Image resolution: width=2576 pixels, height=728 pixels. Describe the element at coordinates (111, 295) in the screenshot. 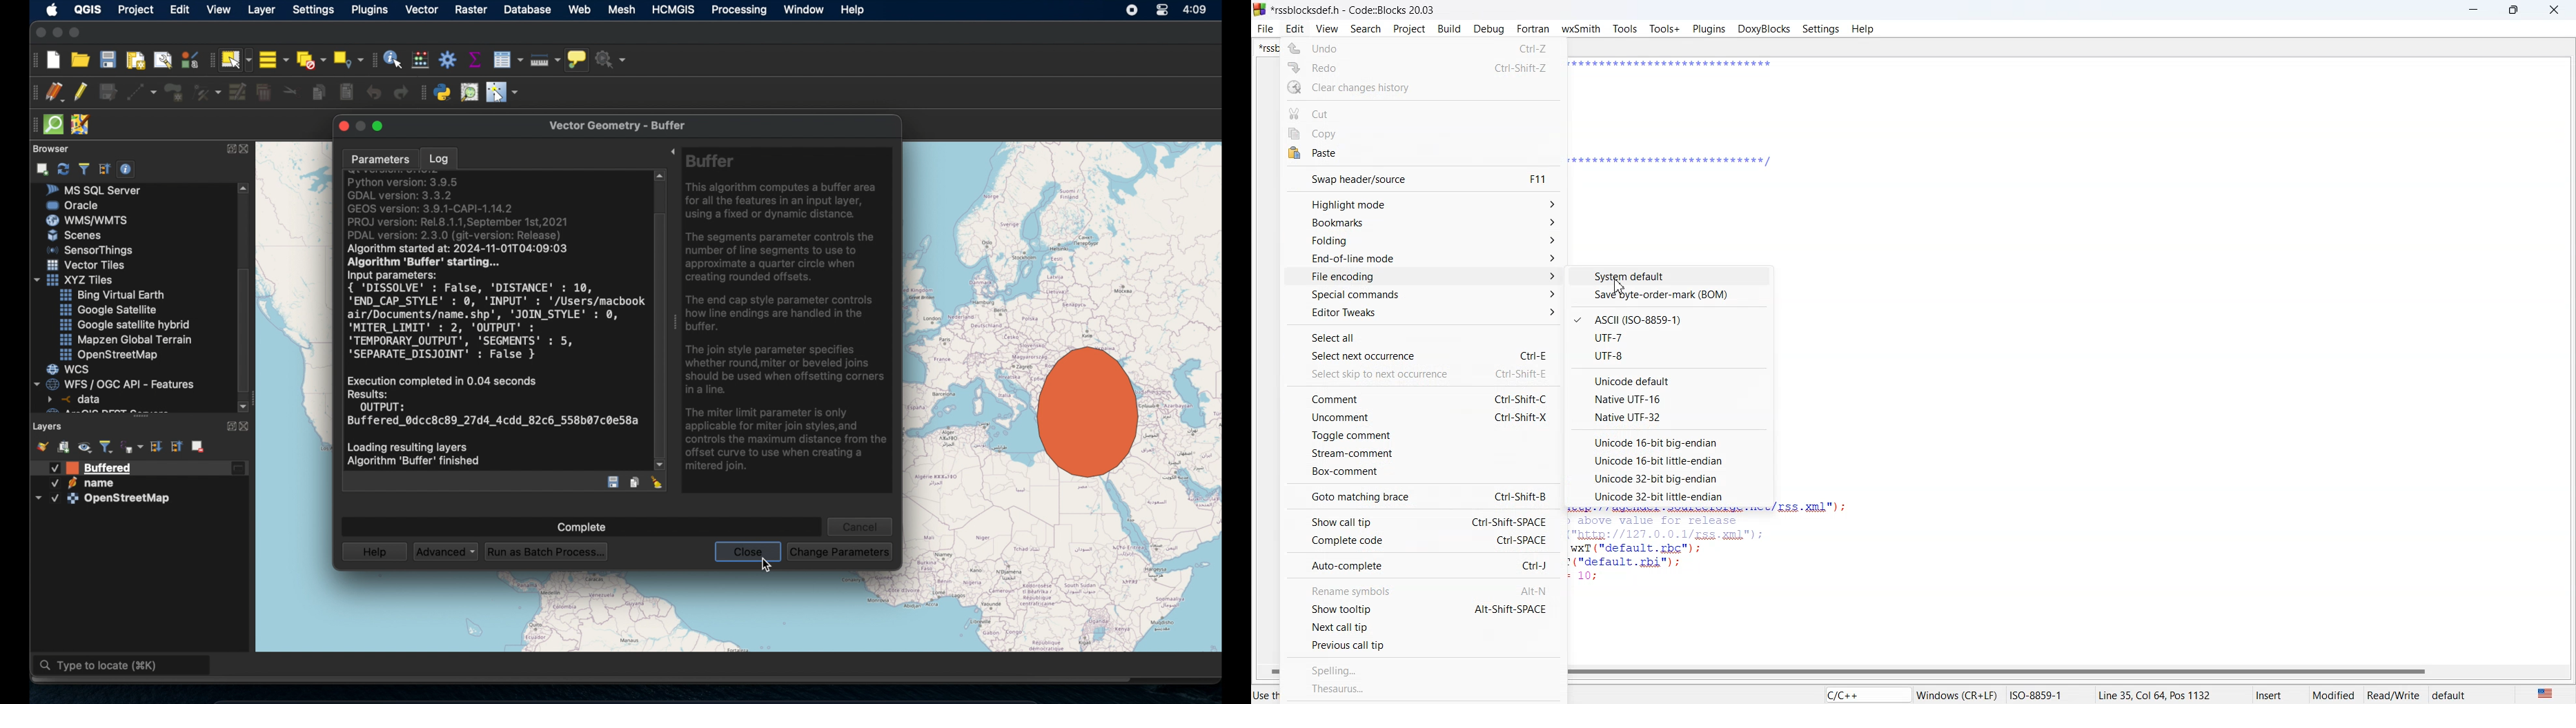

I see `bing virtual earth` at that location.